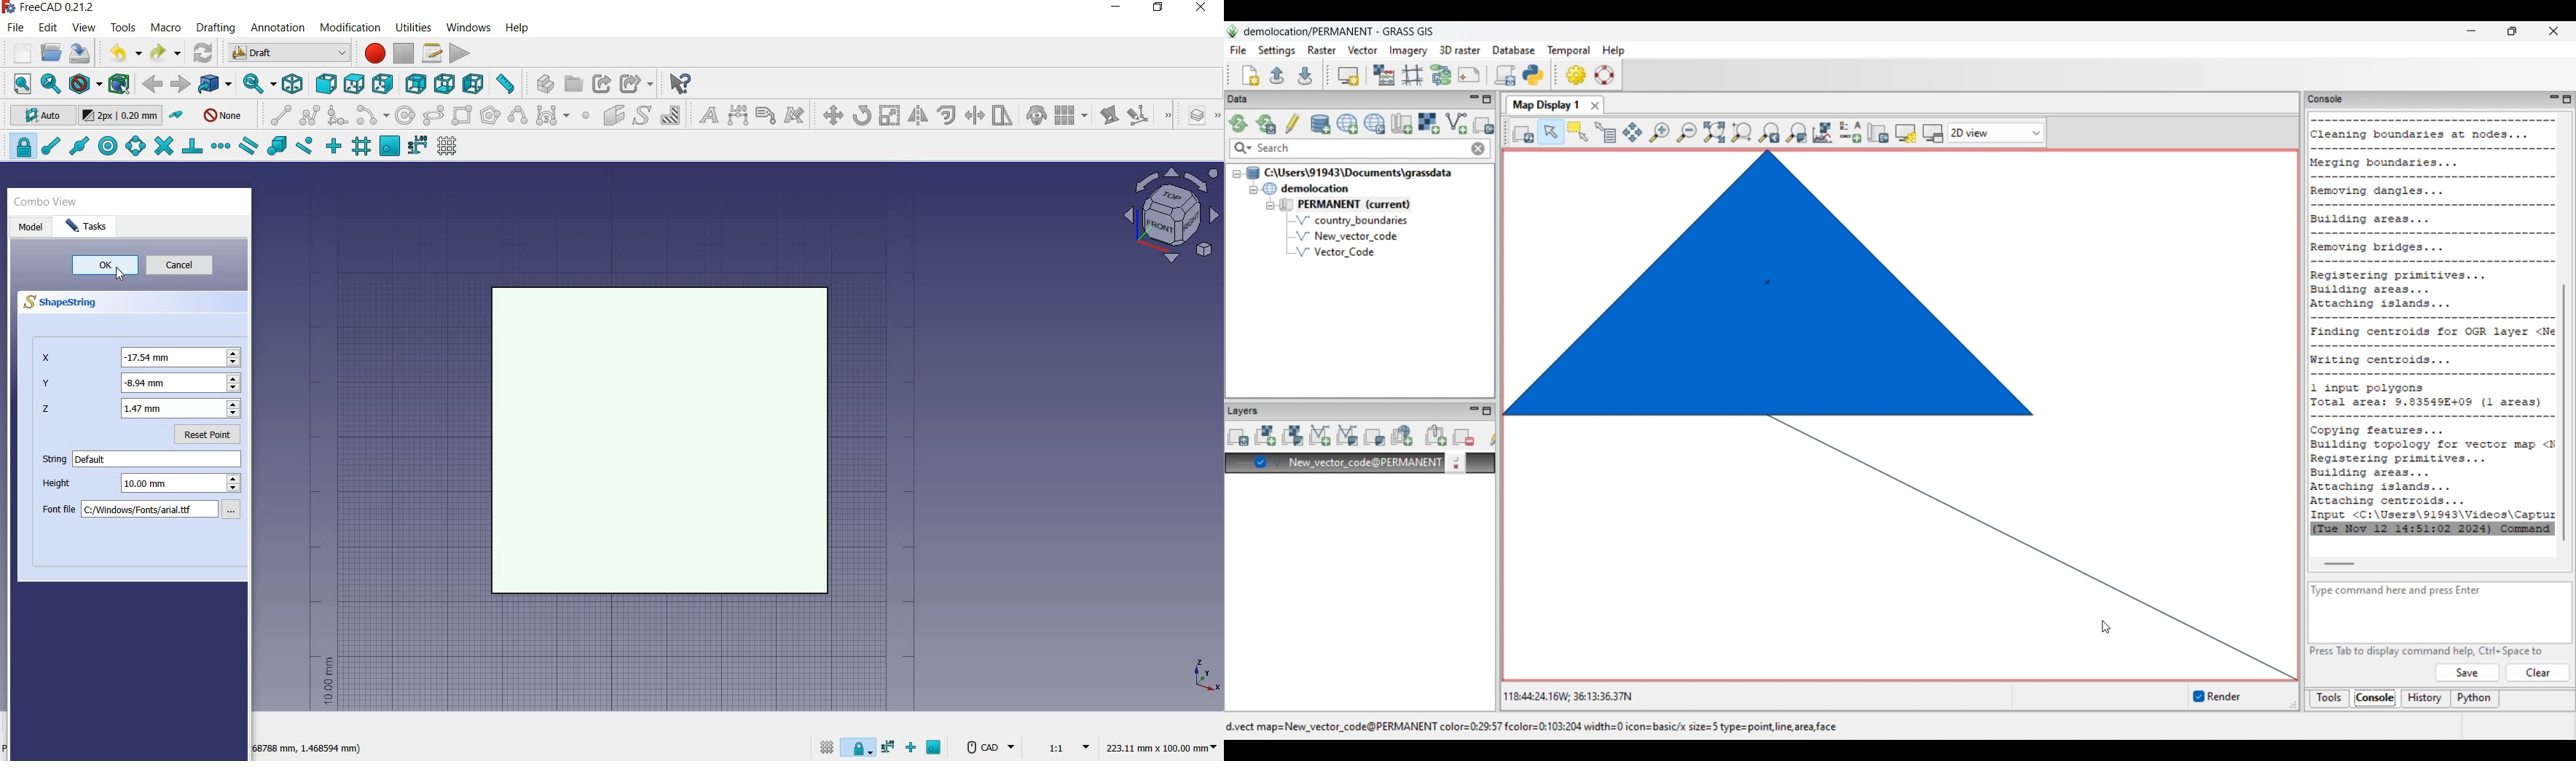 Image resolution: width=2576 pixels, height=784 pixels. Describe the element at coordinates (85, 28) in the screenshot. I see `view` at that location.